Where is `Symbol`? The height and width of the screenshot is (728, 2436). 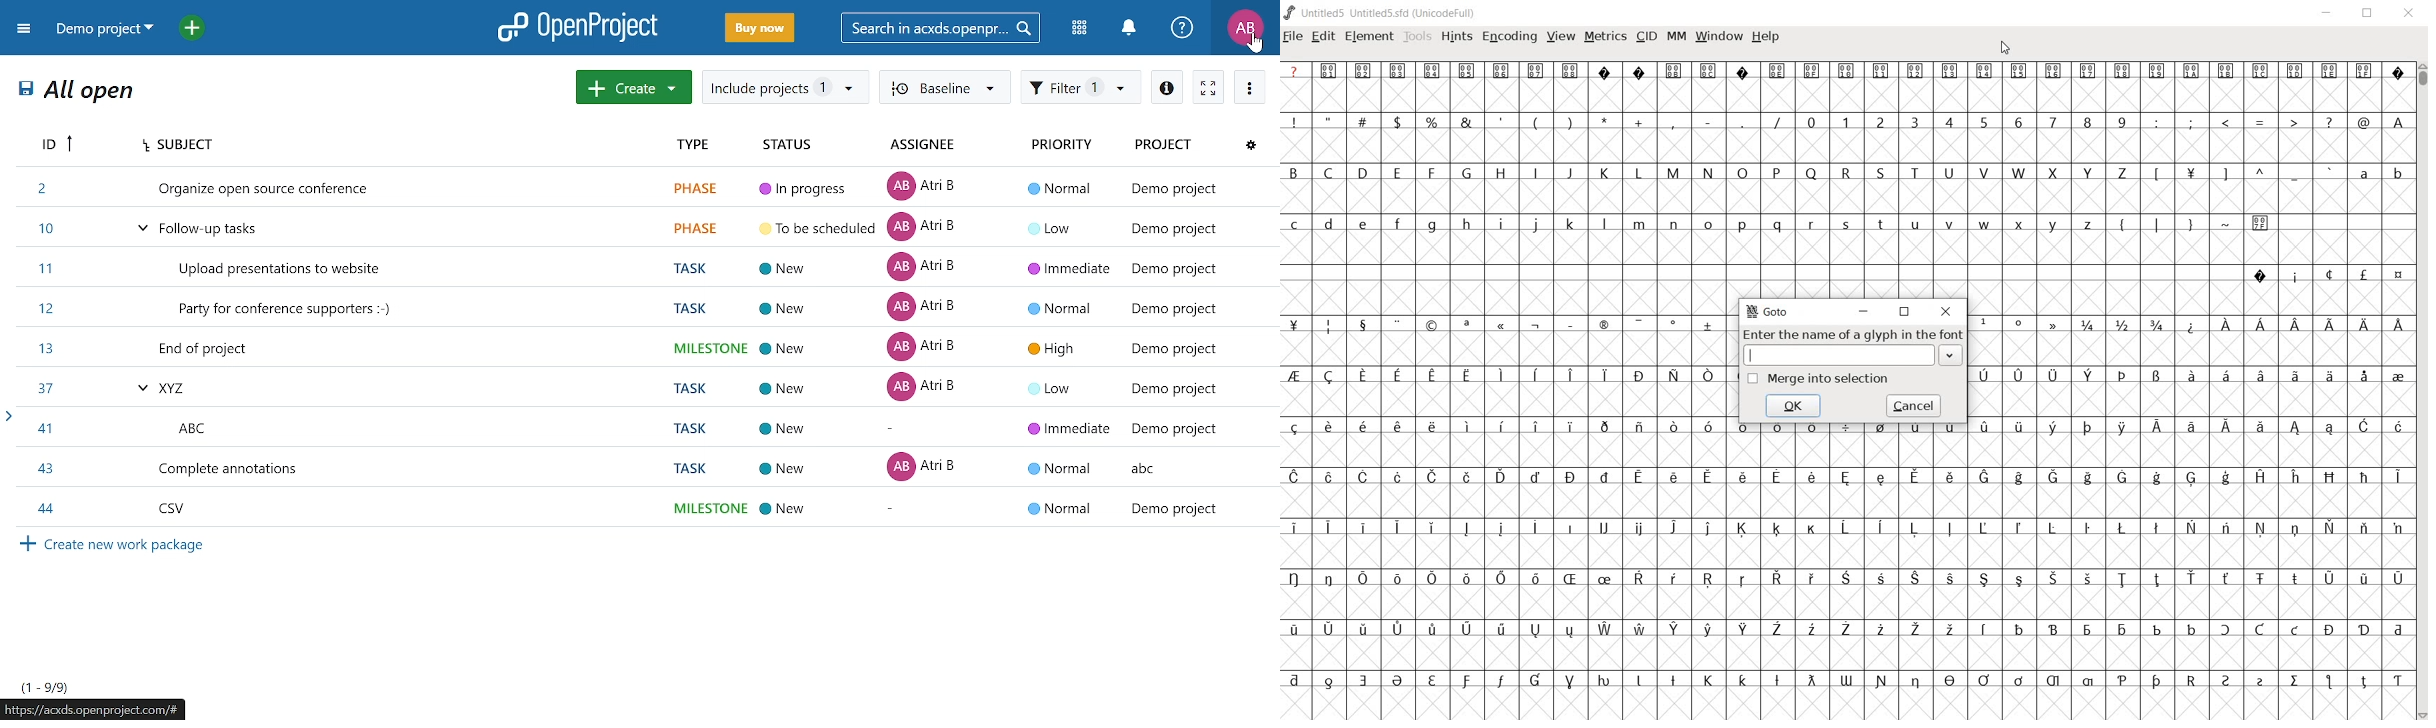 Symbol is located at coordinates (1398, 70).